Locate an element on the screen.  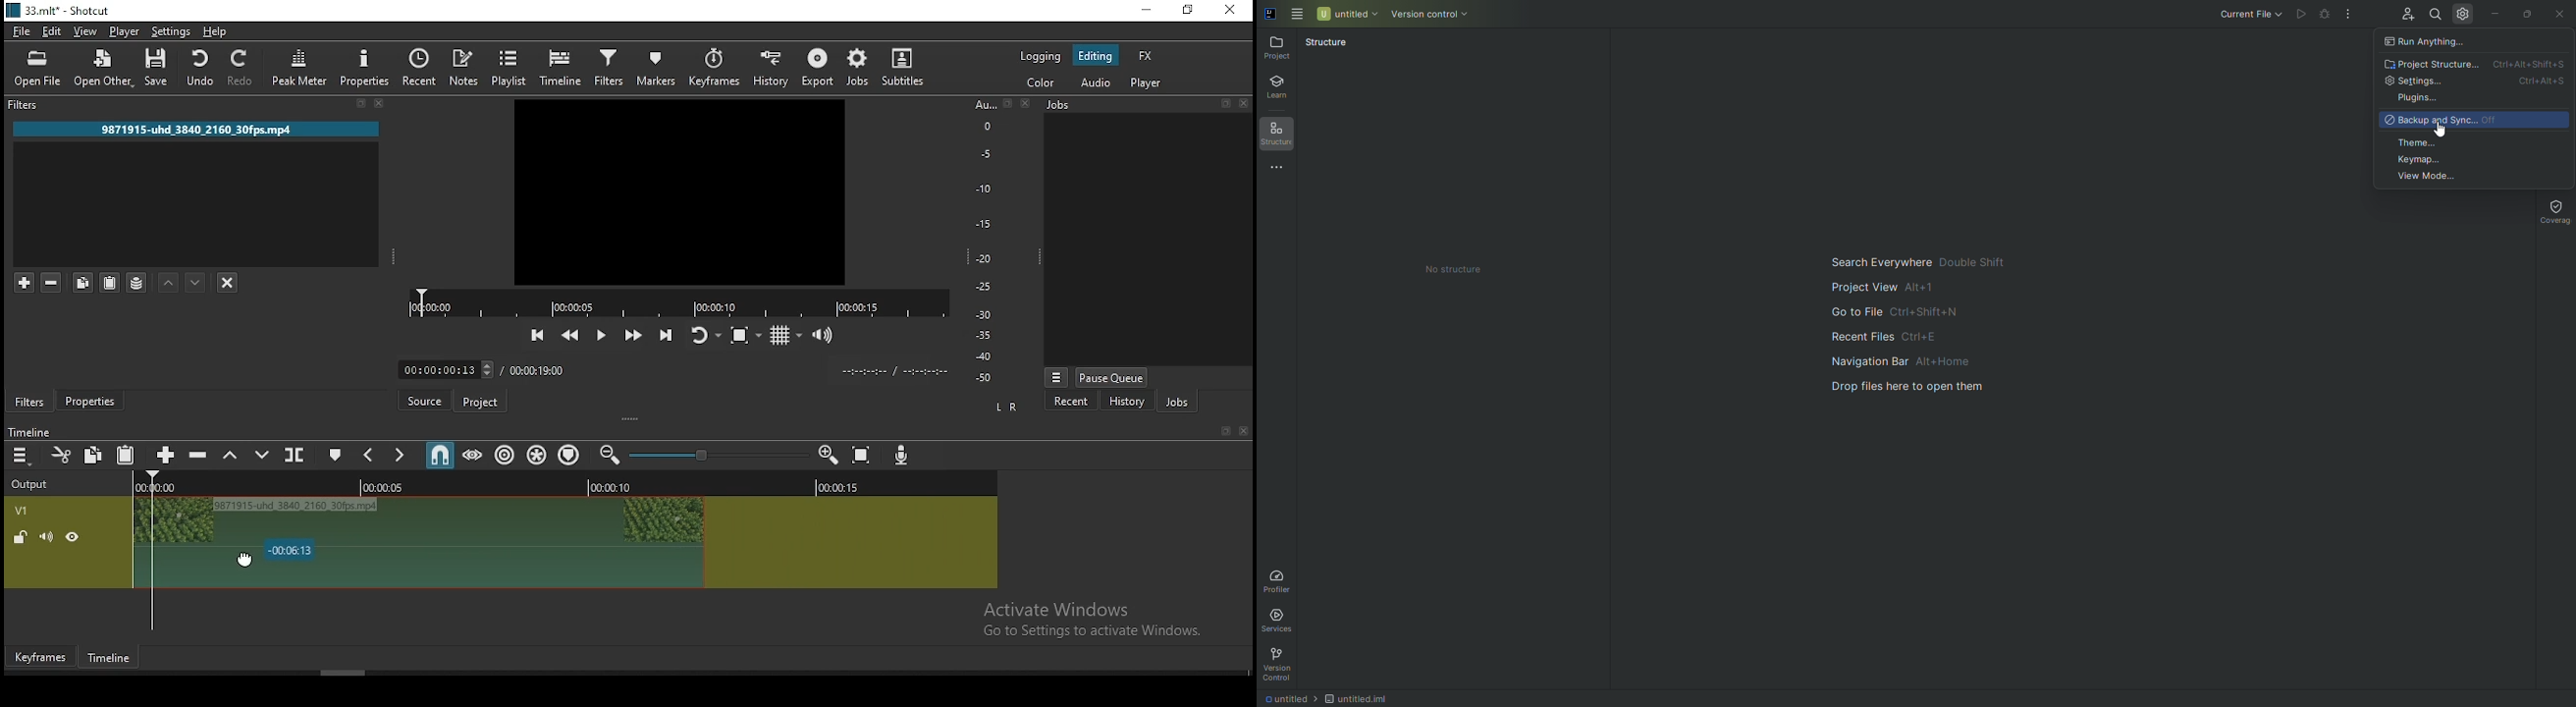
recent is located at coordinates (1076, 401).